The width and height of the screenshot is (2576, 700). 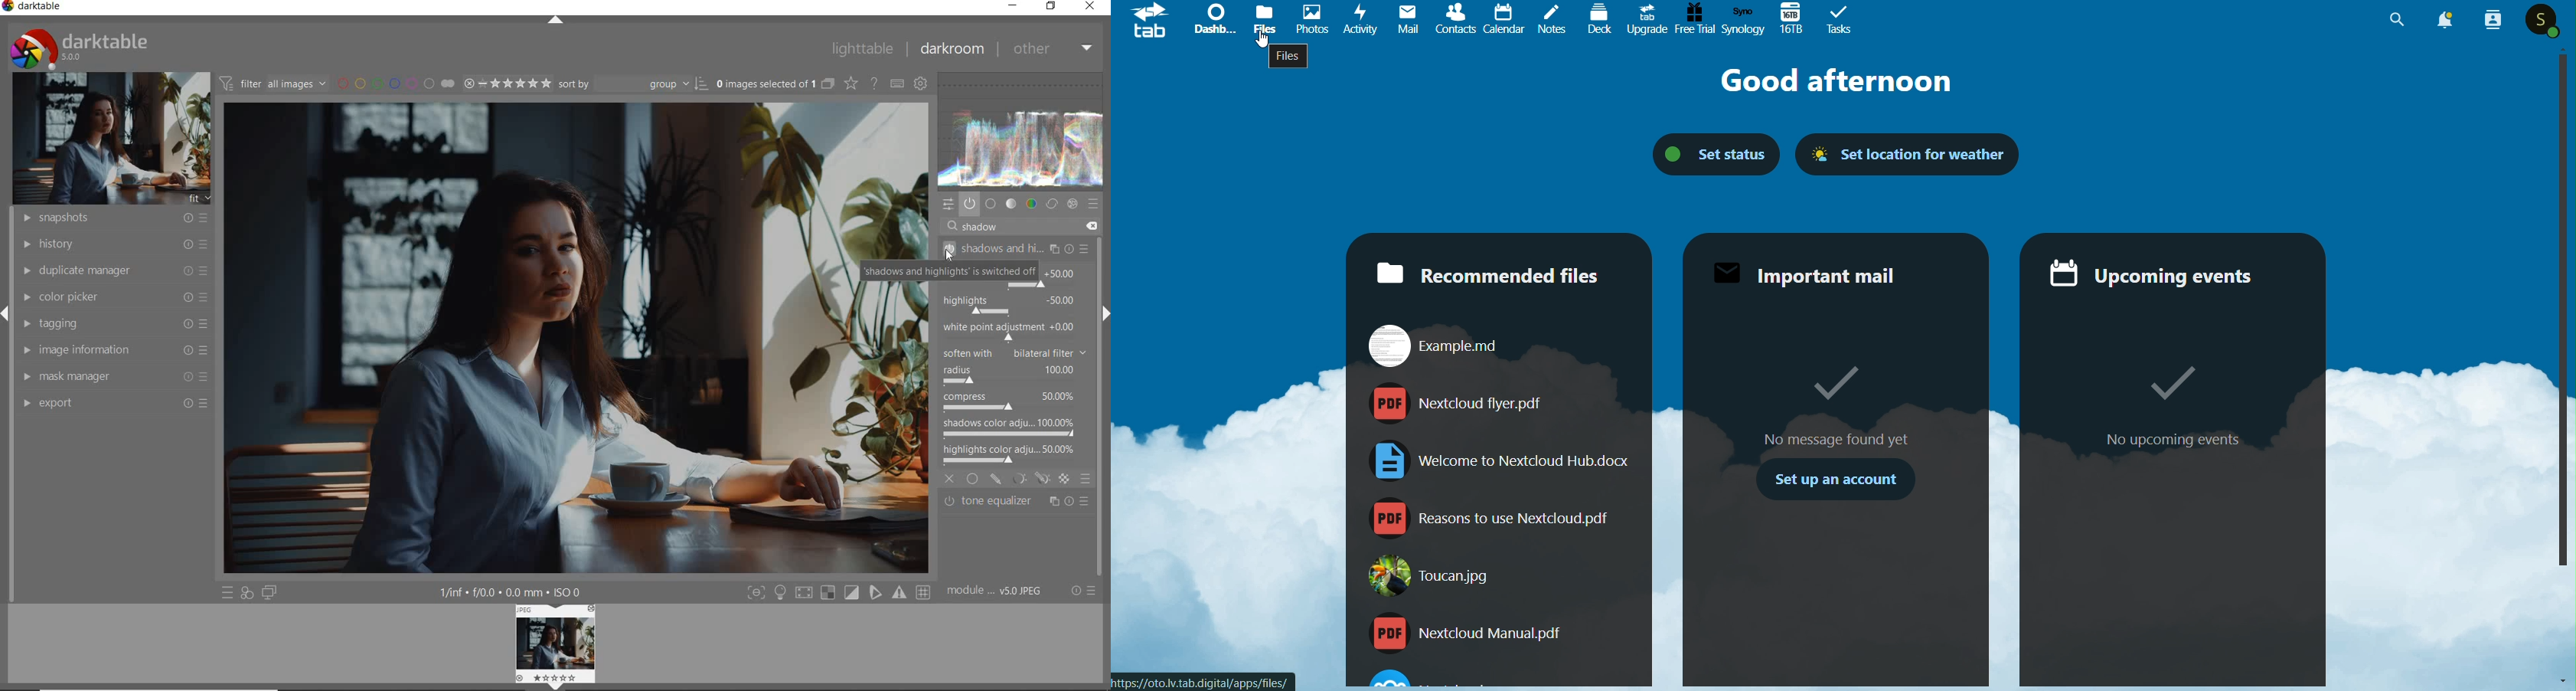 What do you see at coordinates (1030, 204) in the screenshot?
I see `color` at bounding box center [1030, 204].